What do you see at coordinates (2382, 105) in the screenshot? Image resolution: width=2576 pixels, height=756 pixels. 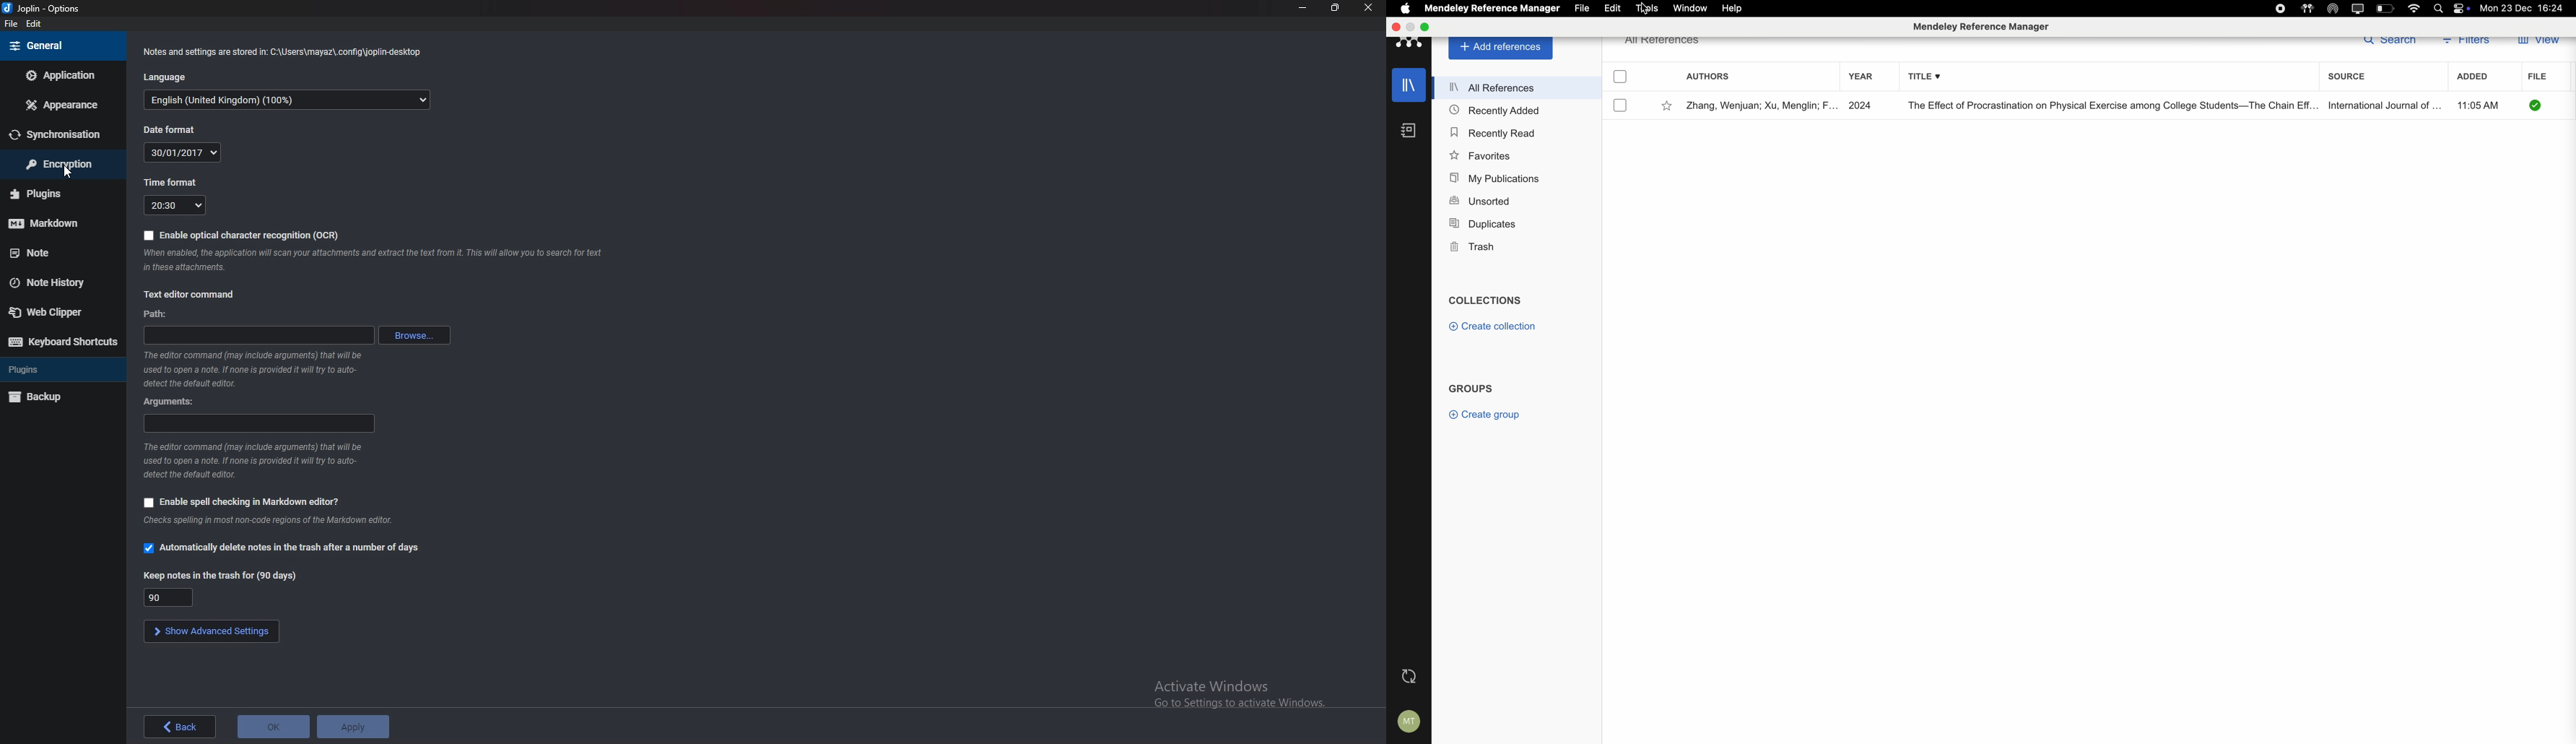 I see `source` at bounding box center [2382, 105].